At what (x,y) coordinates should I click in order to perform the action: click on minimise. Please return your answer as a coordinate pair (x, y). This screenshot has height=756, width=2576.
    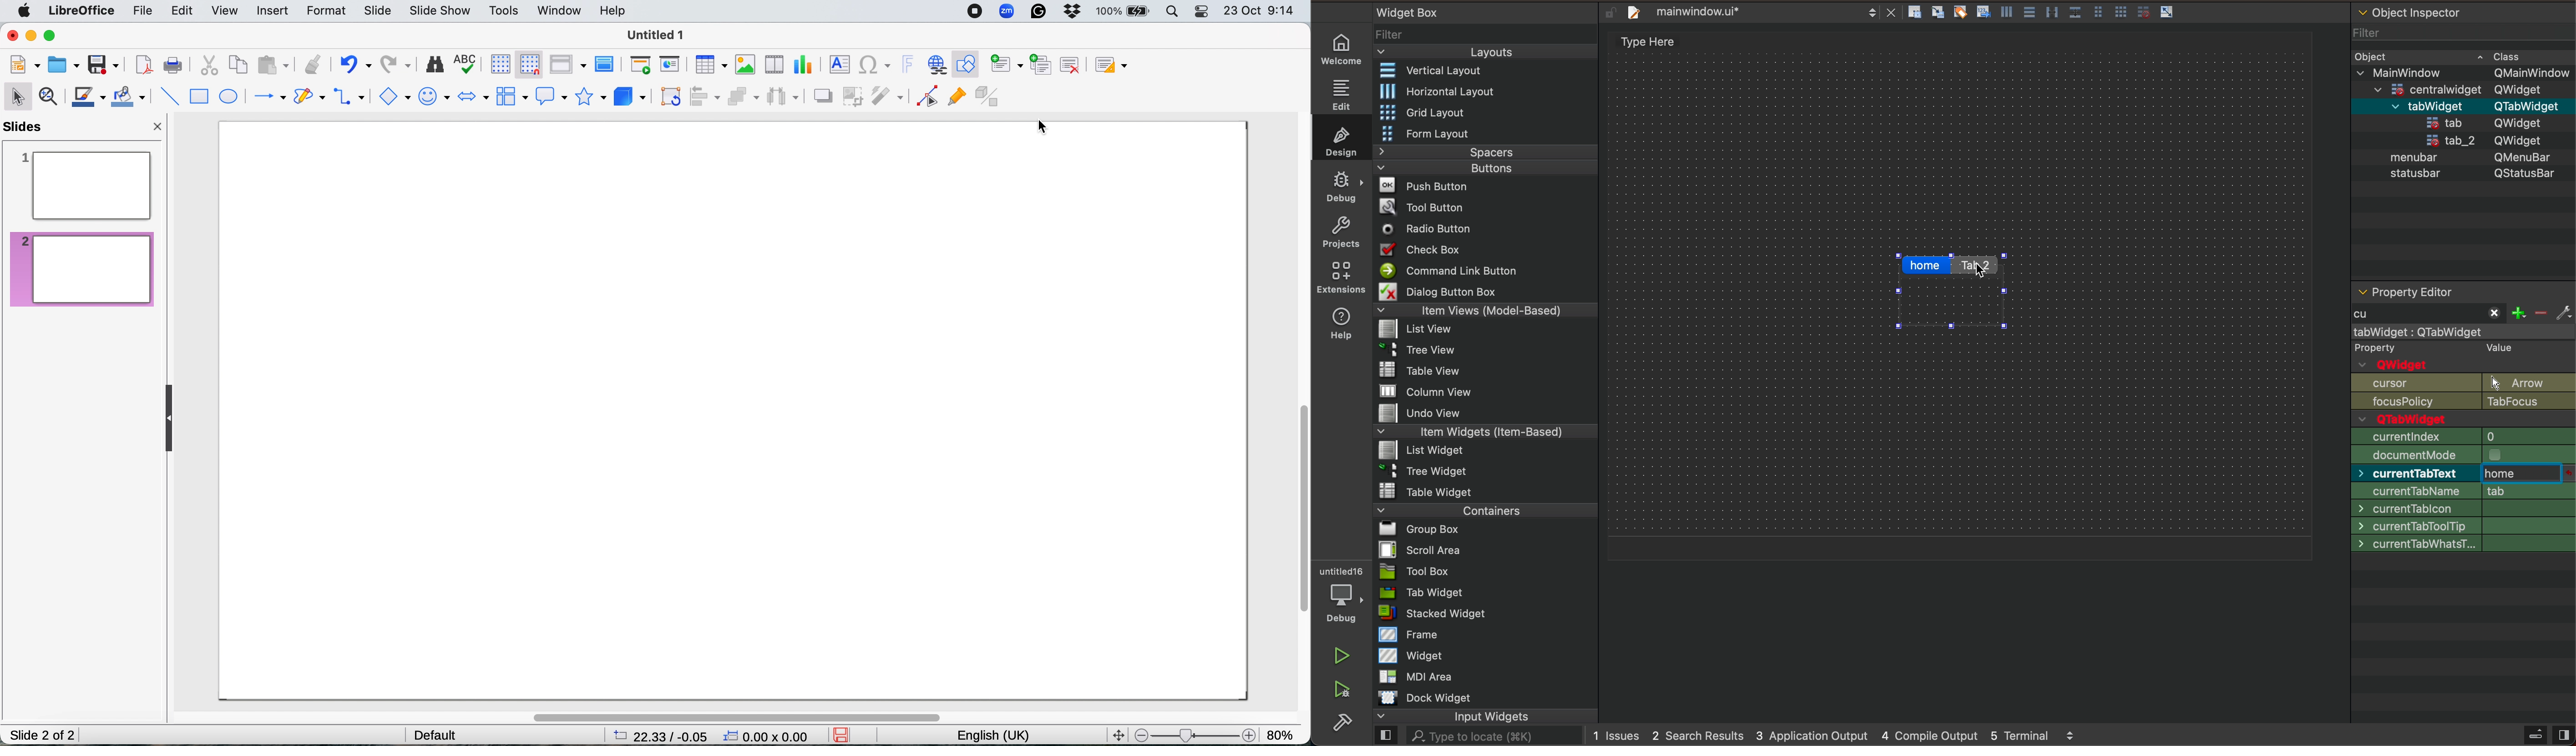
    Looking at the image, I should click on (30, 35).